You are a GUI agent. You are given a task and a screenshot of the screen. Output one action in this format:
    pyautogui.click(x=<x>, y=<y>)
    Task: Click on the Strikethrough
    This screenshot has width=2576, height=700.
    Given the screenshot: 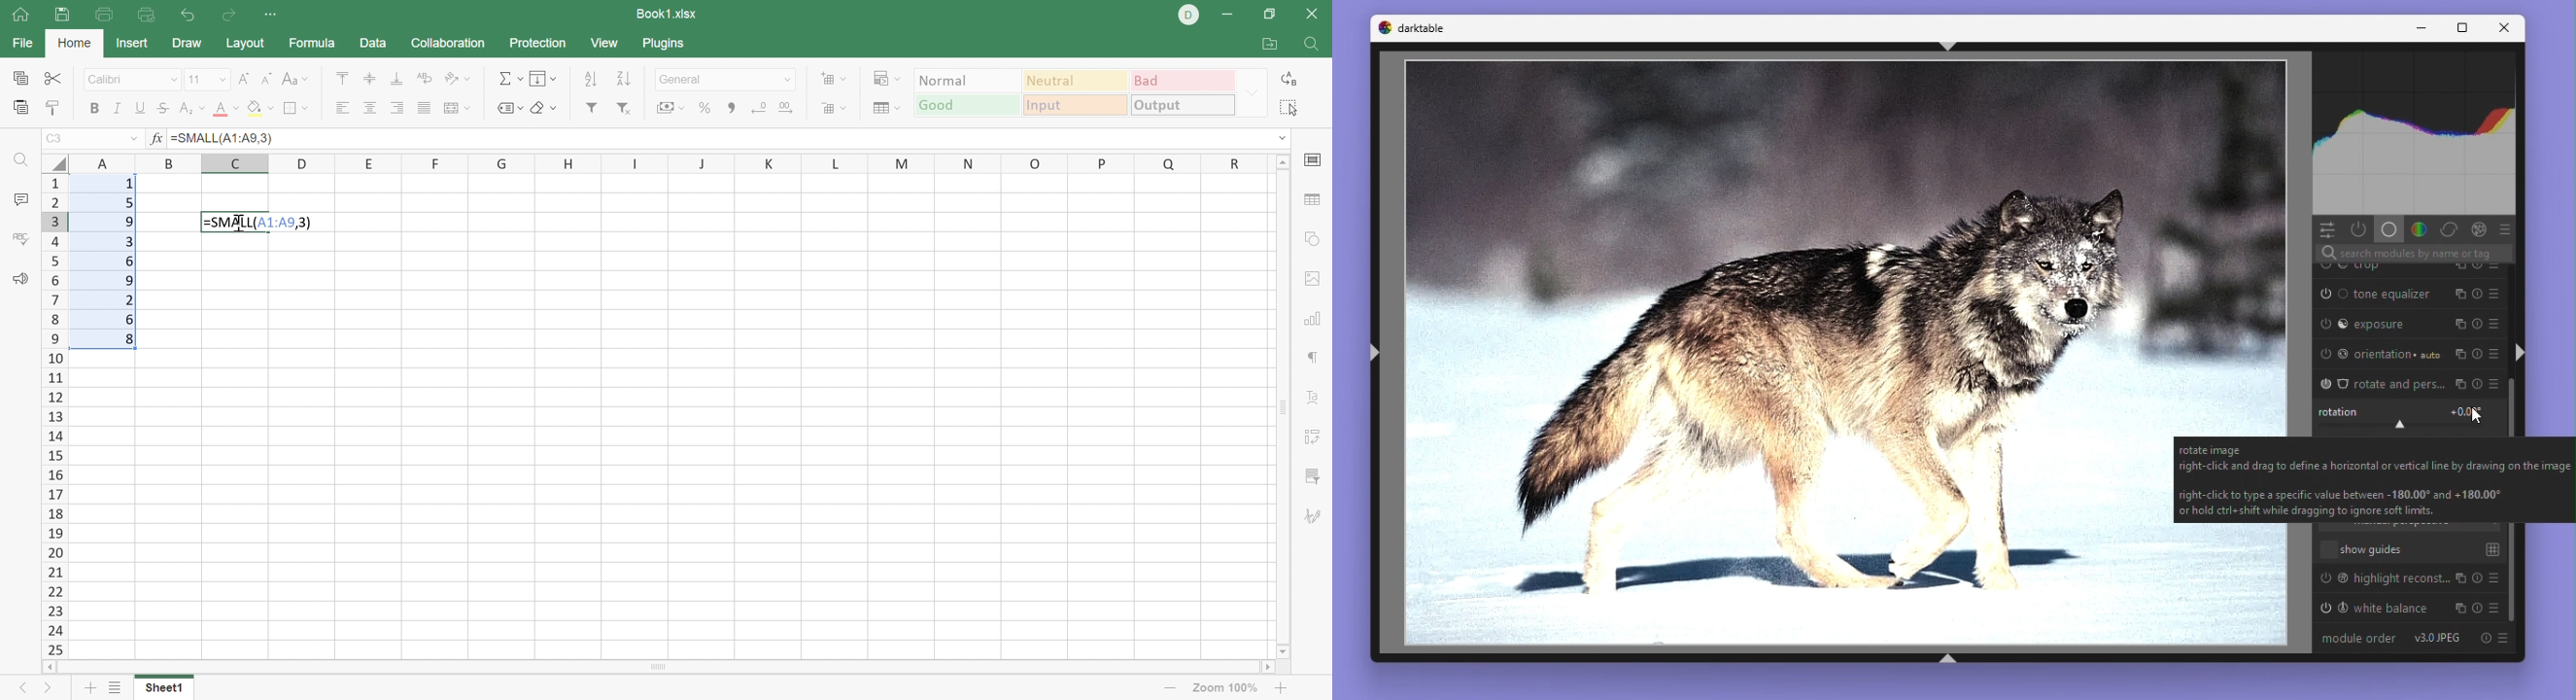 What is the action you would take?
    pyautogui.click(x=162, y=107)
    